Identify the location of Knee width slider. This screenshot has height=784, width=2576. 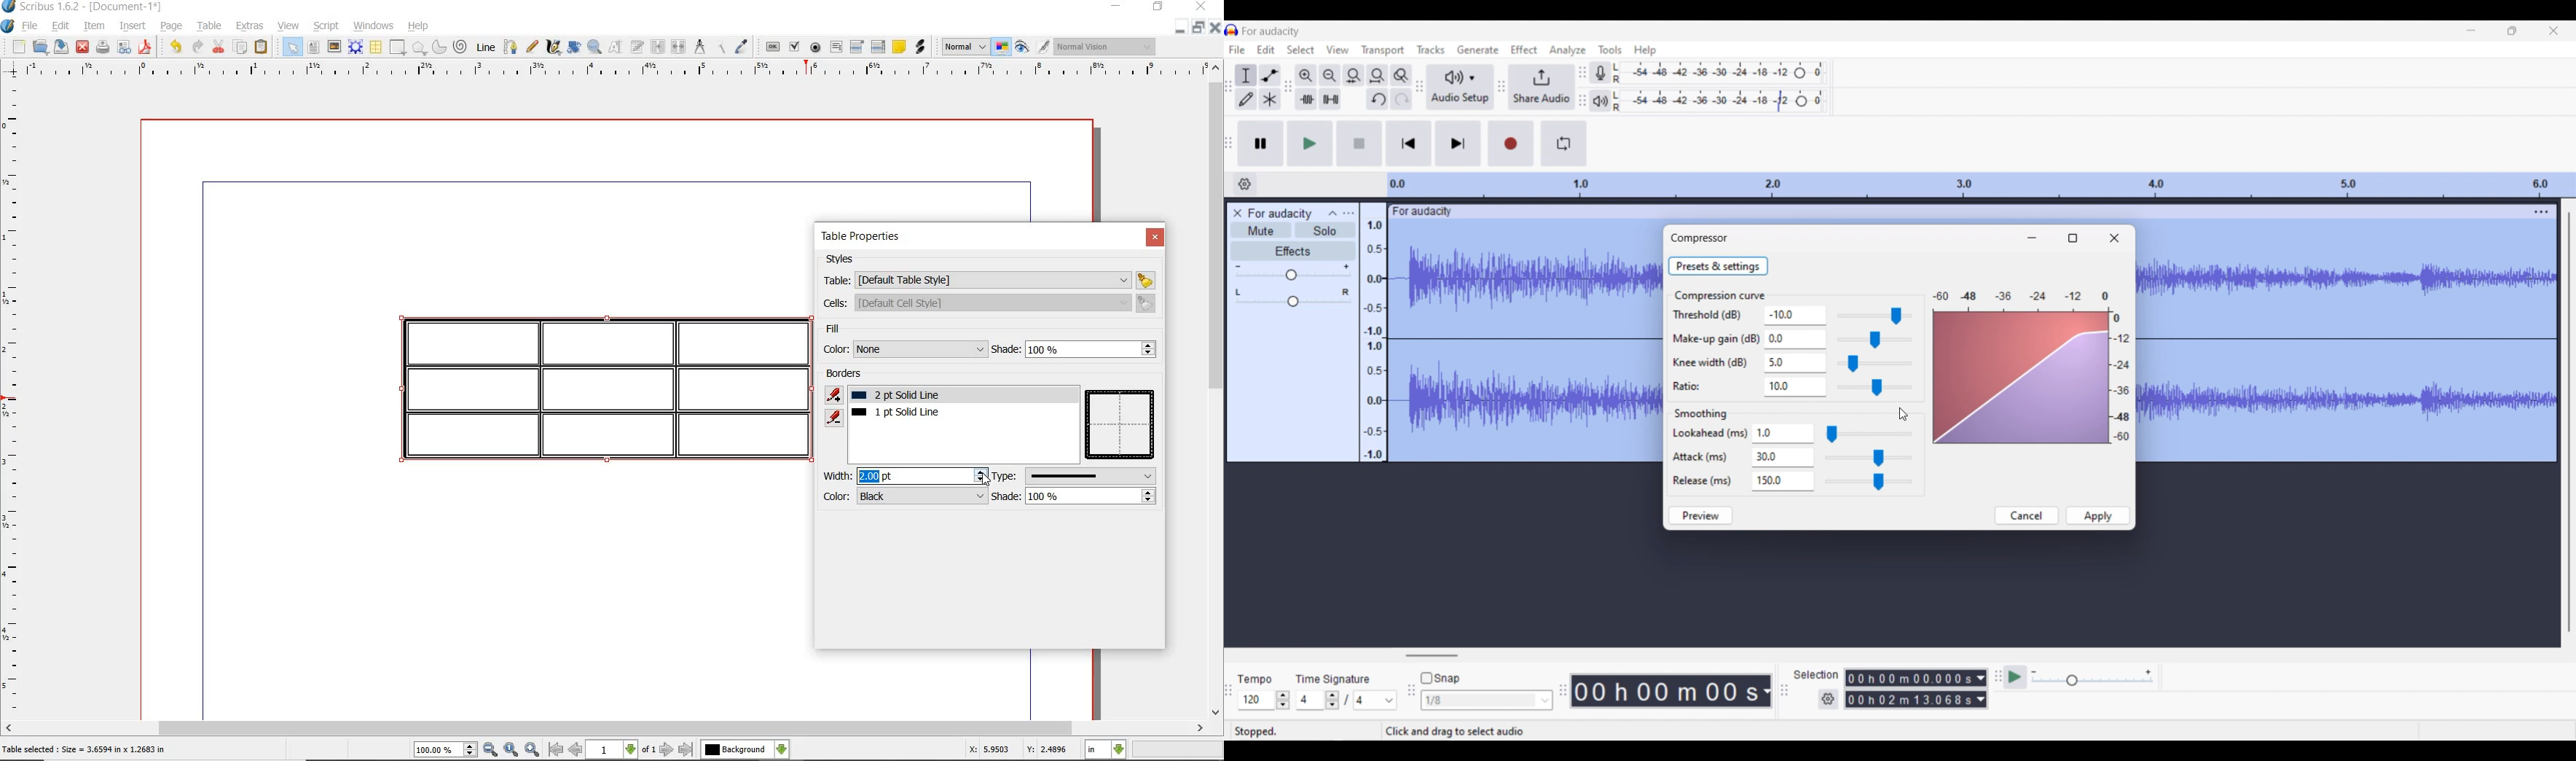
(1875, 364).